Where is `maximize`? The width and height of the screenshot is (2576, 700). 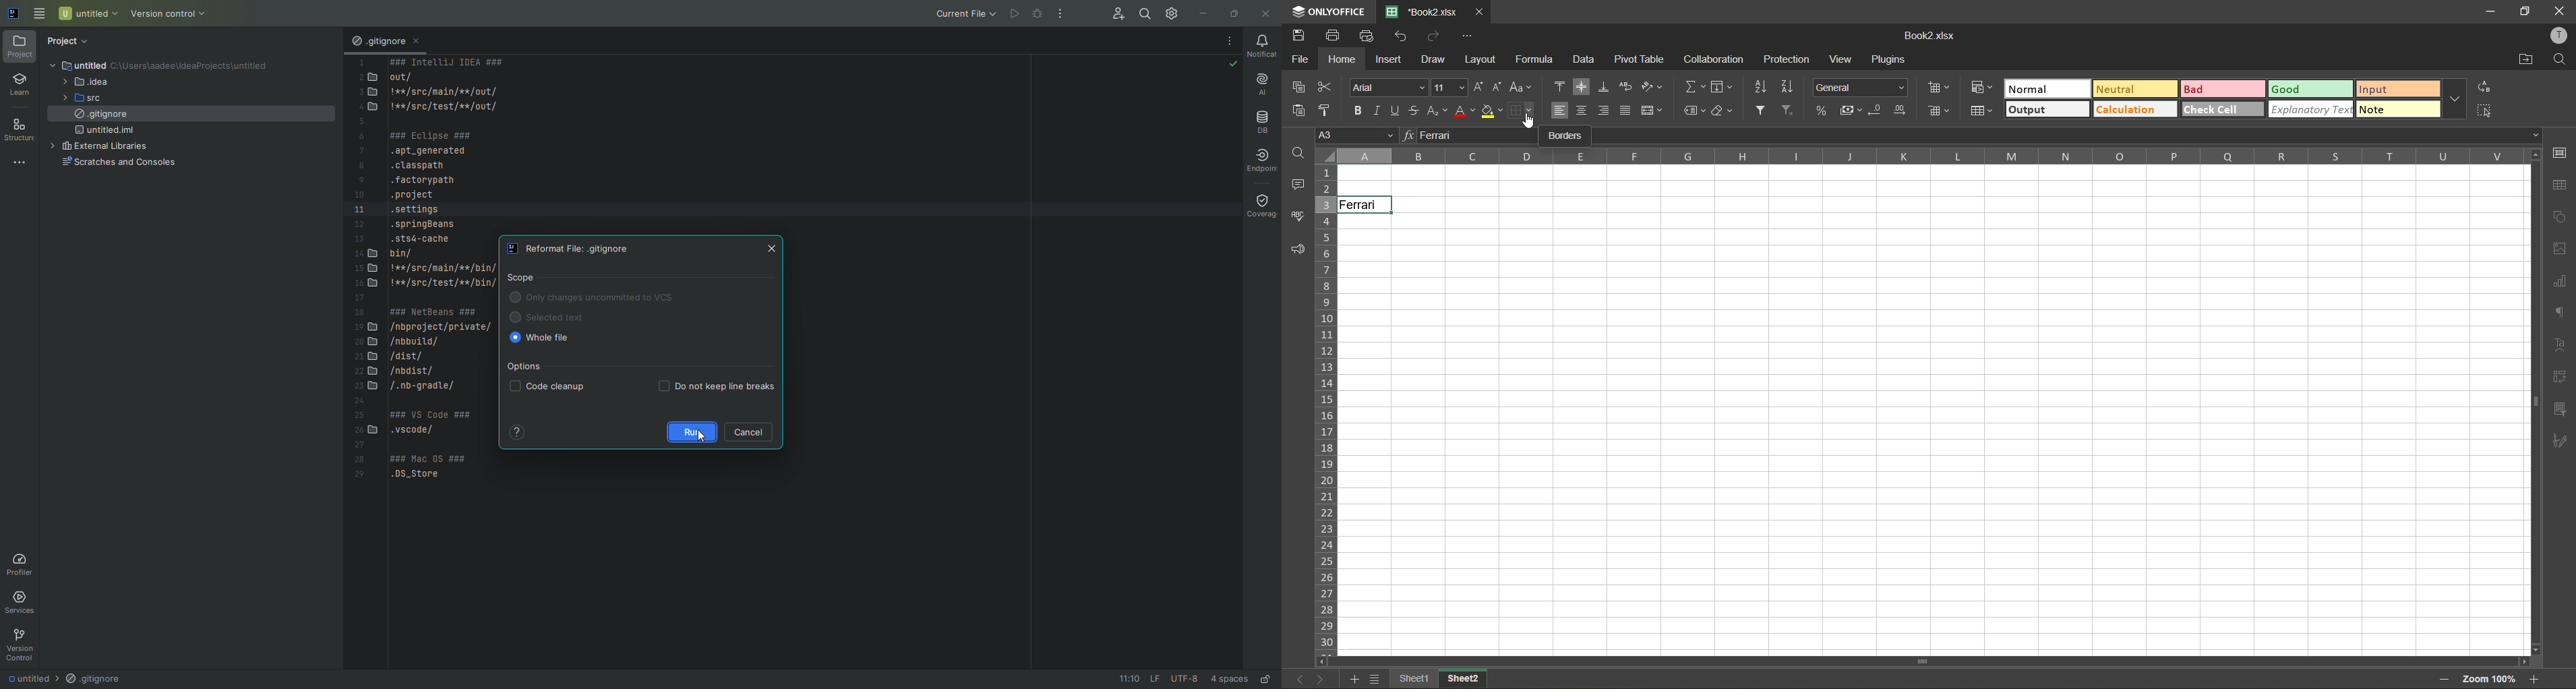
maximize is located at coordinates (2524, 10).